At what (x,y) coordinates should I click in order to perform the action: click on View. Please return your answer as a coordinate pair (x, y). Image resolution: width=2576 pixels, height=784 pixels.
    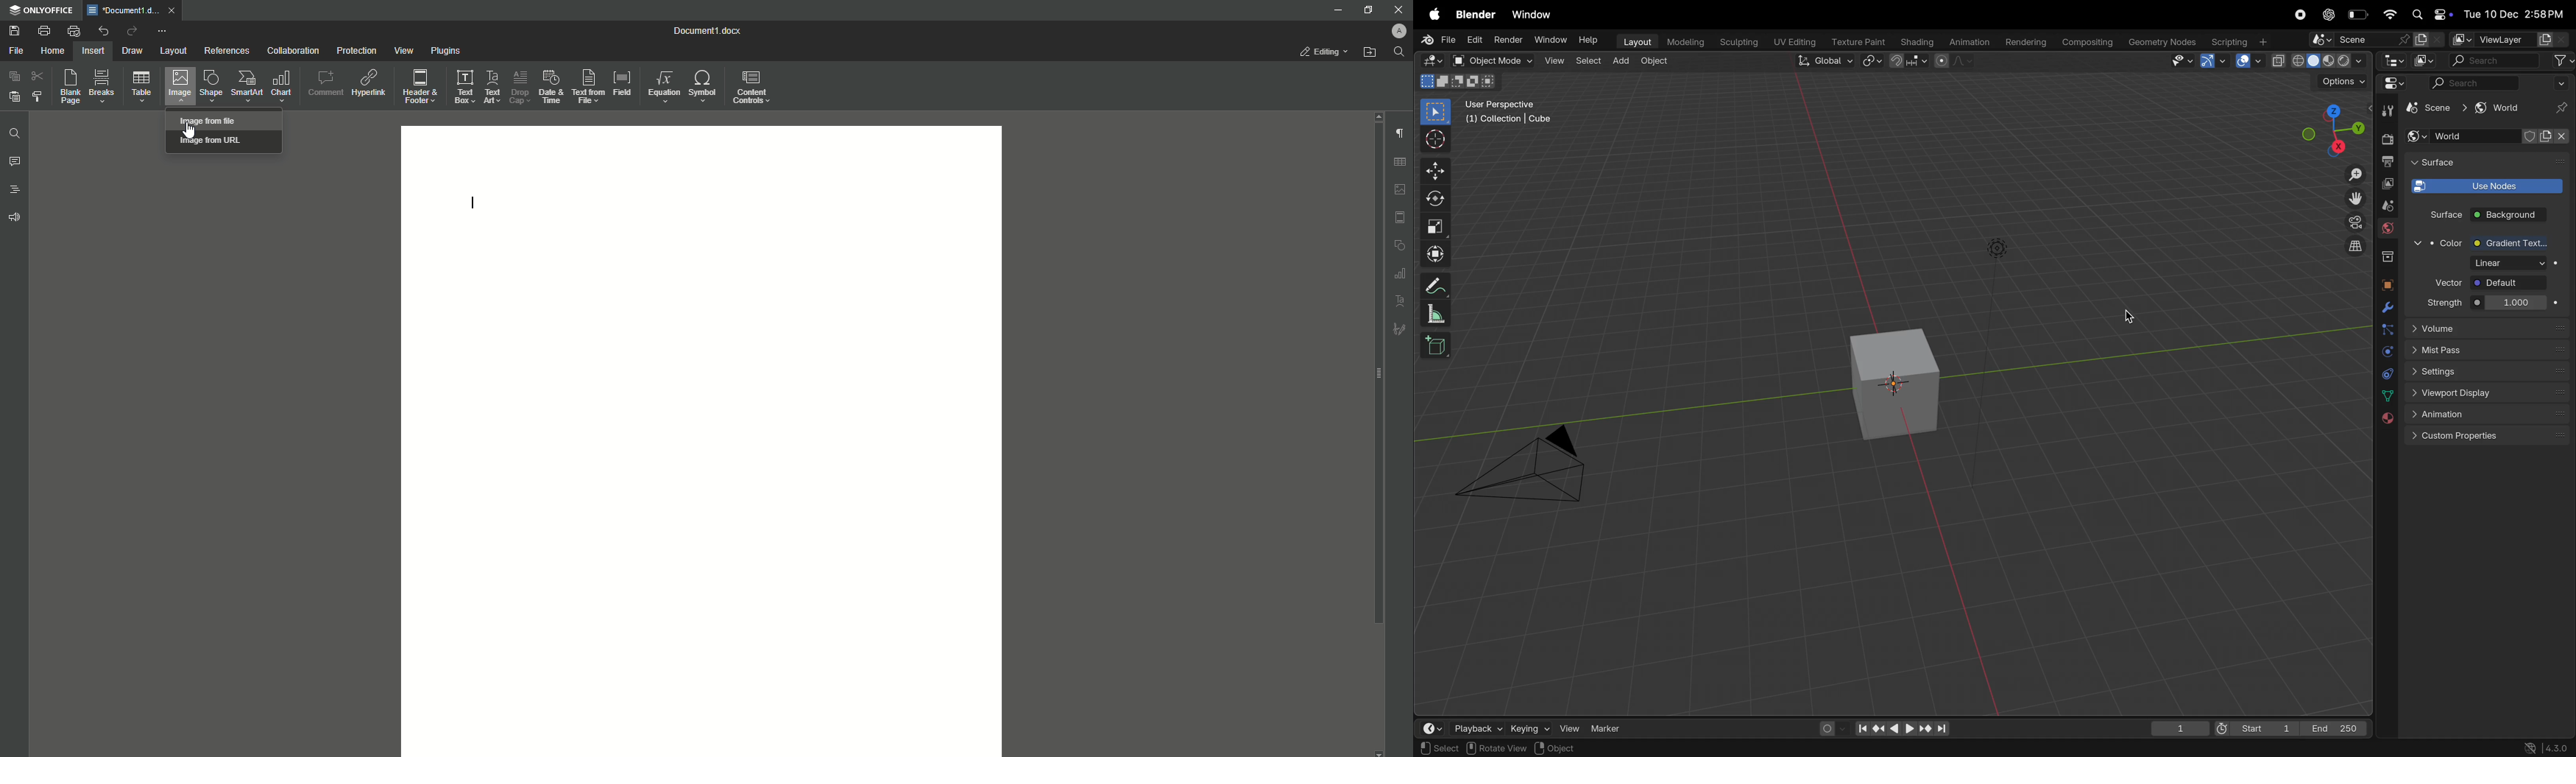
    Looking at the image, I should click on (404, 52).